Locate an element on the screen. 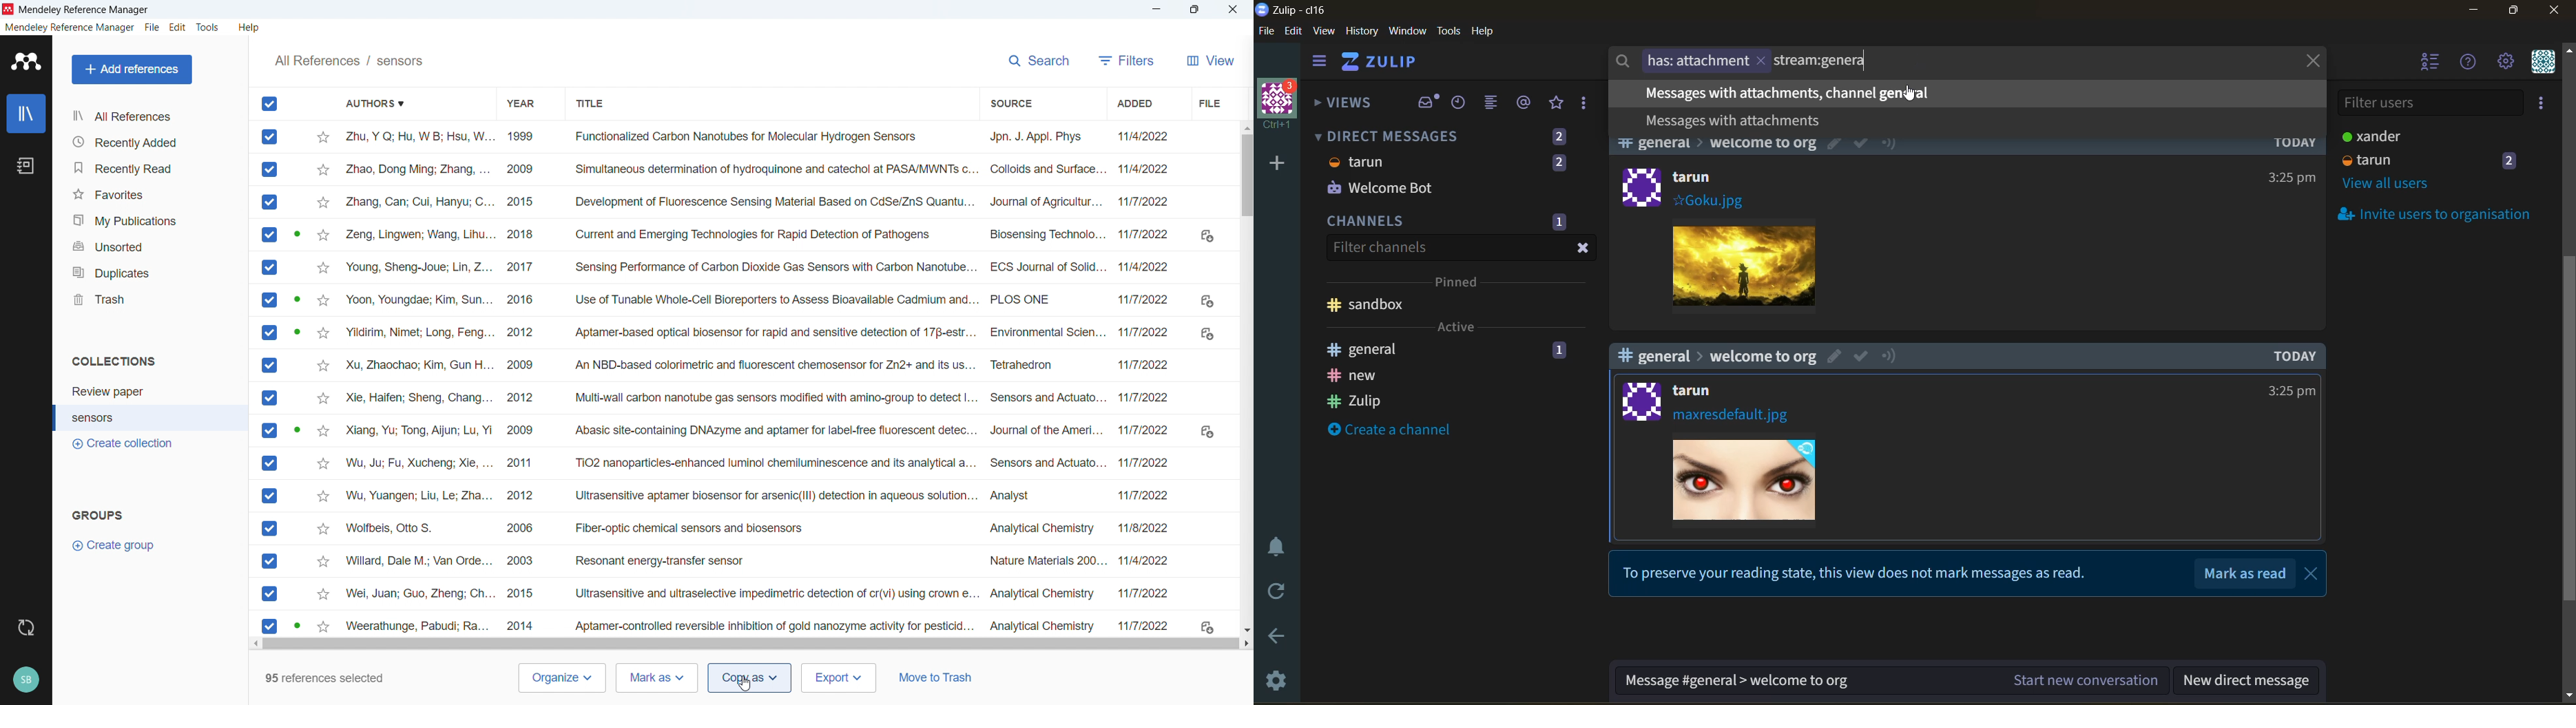 The width and height of the screenshot is (2576, 728). PDF available is located at coordinates (299, 234).